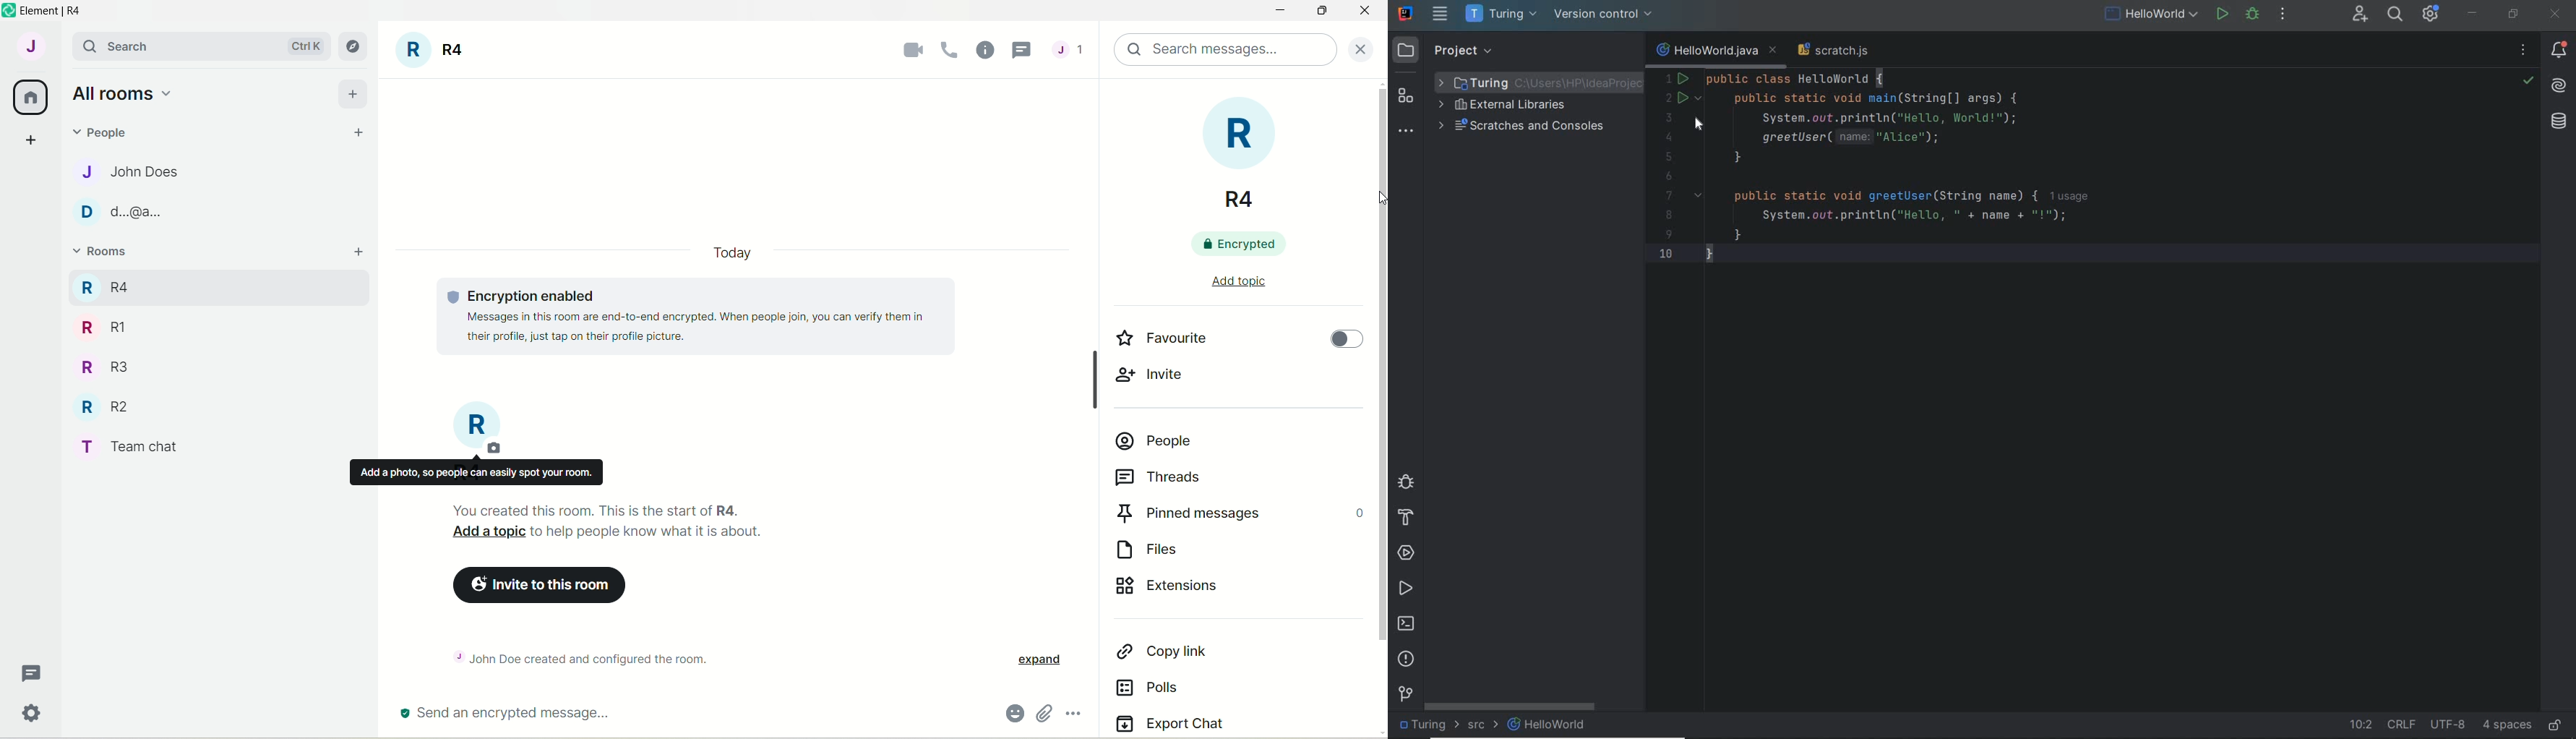 This screenshot has height=756, width=2576. I want to click on search, so click(123, 46).